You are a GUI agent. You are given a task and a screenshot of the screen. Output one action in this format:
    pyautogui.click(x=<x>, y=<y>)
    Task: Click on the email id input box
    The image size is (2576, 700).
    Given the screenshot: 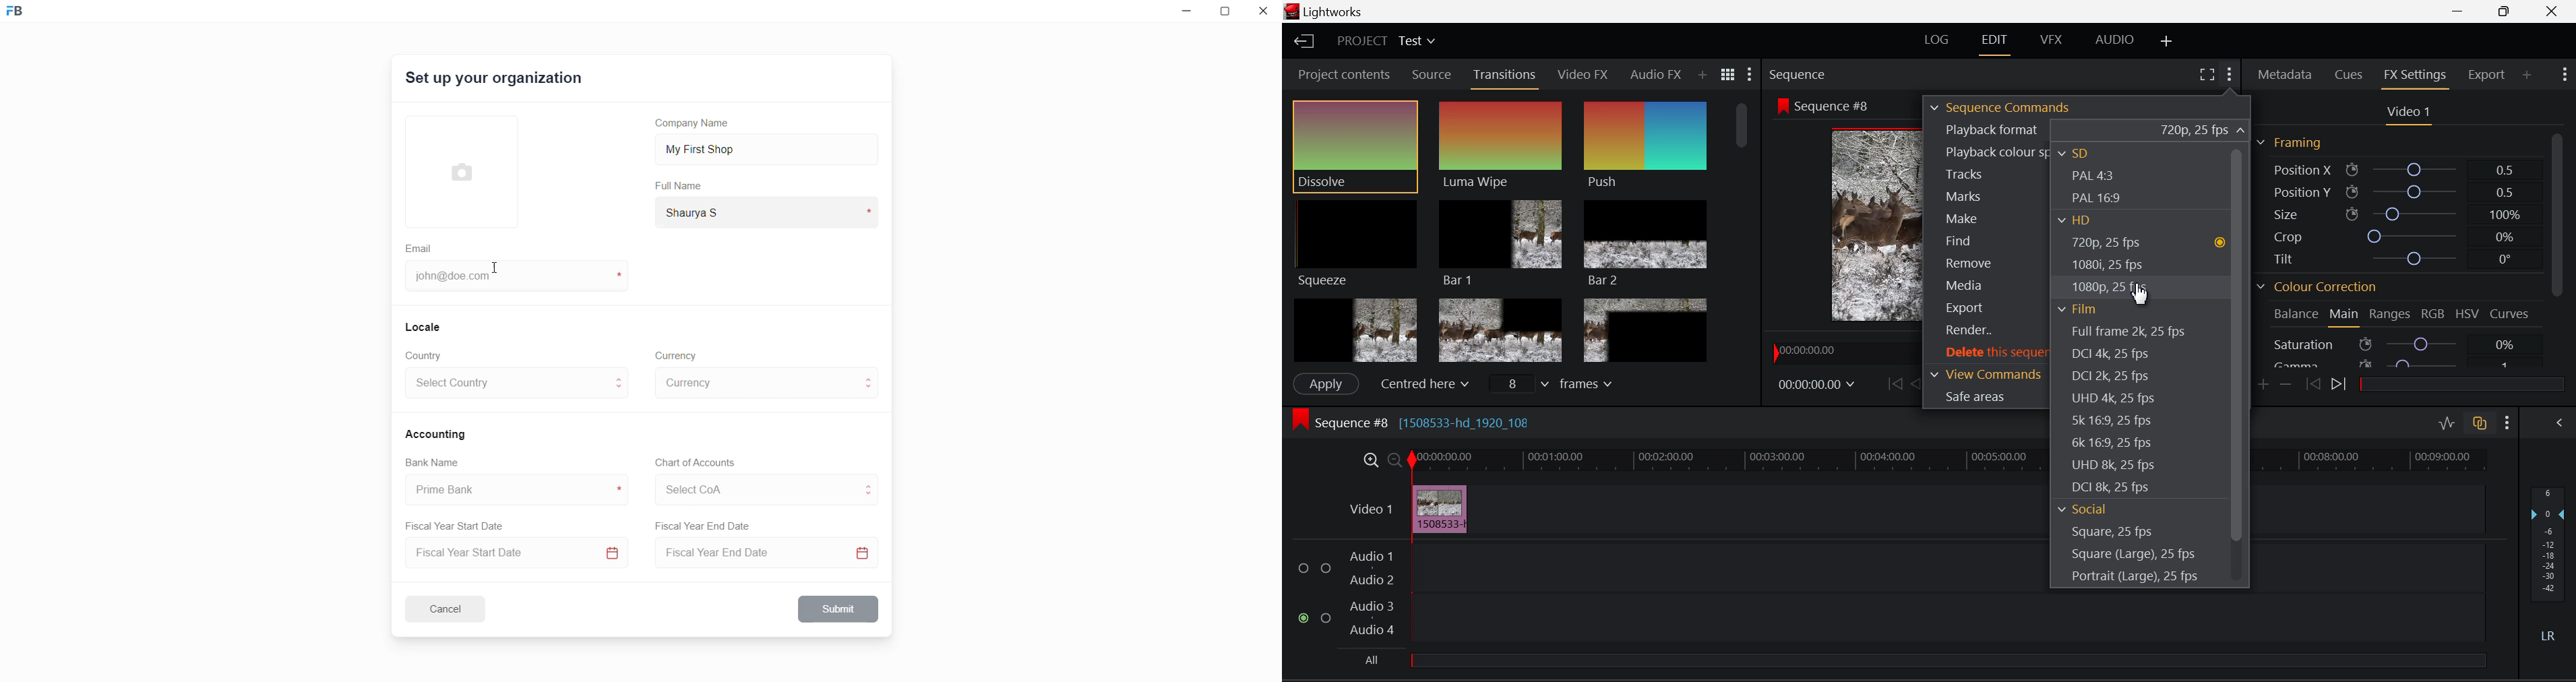 What is the action you would take?
    pyautogui.click(x=510, y=277)
    